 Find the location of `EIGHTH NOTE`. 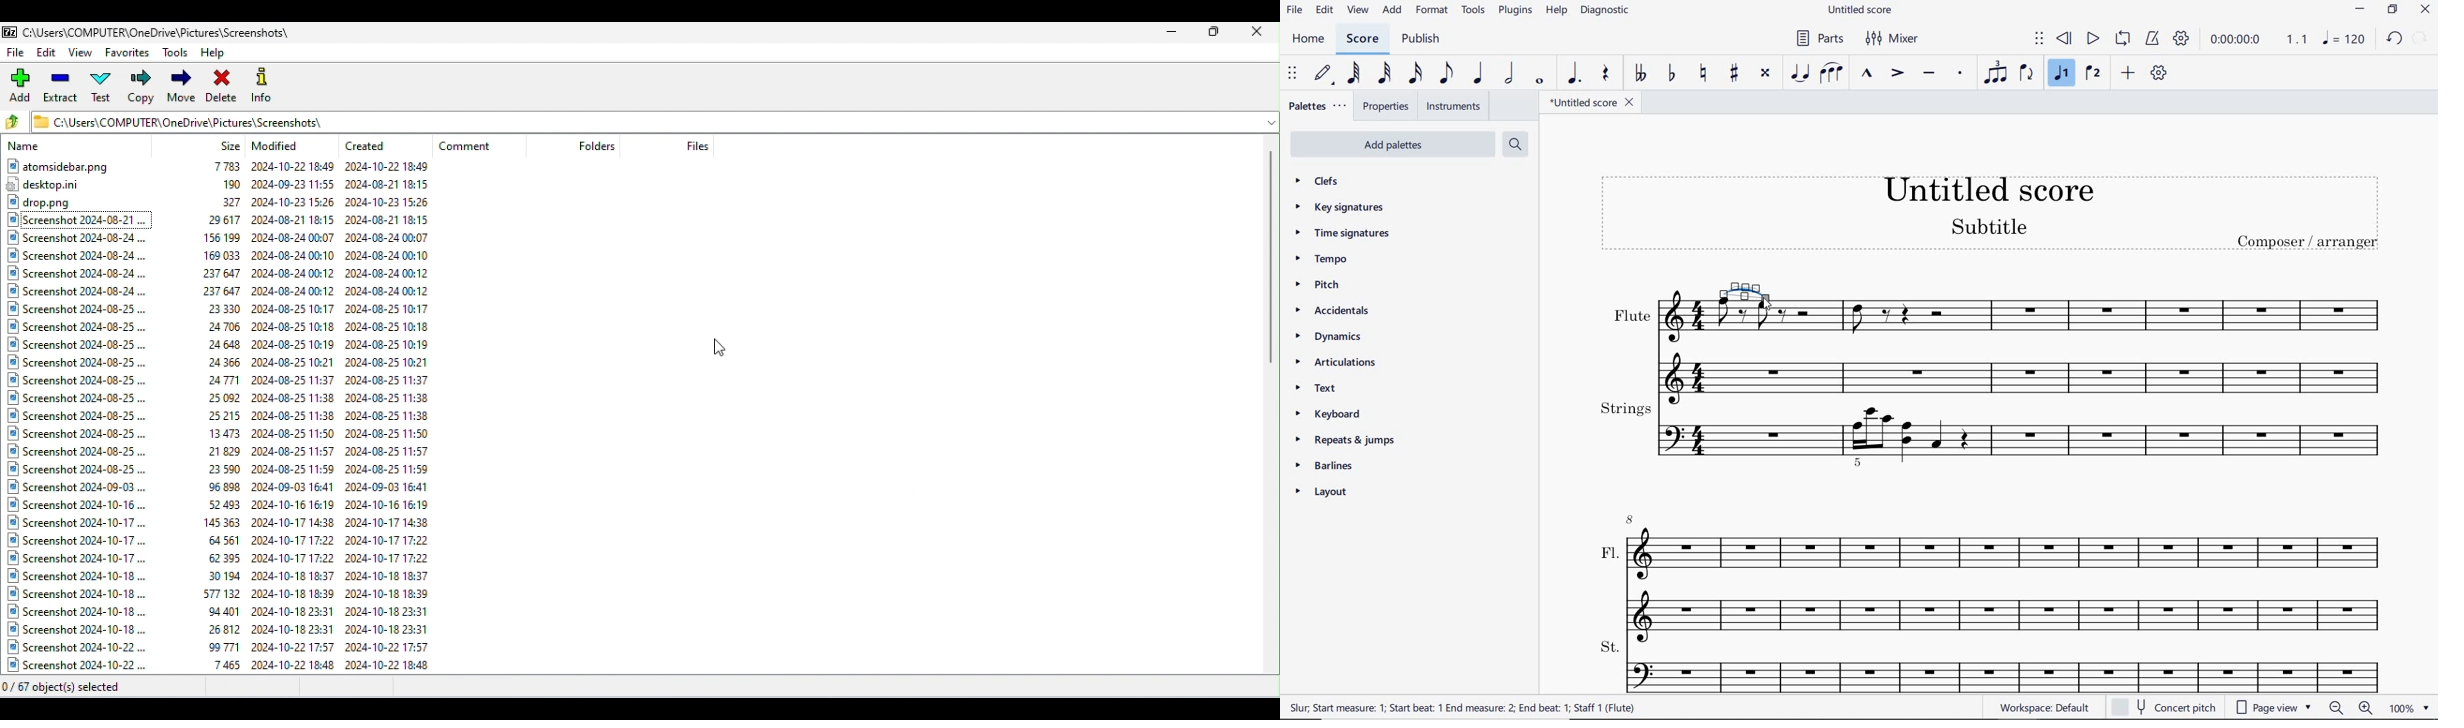

EIGHTH NOTE is located at coordinates (1448, 72).